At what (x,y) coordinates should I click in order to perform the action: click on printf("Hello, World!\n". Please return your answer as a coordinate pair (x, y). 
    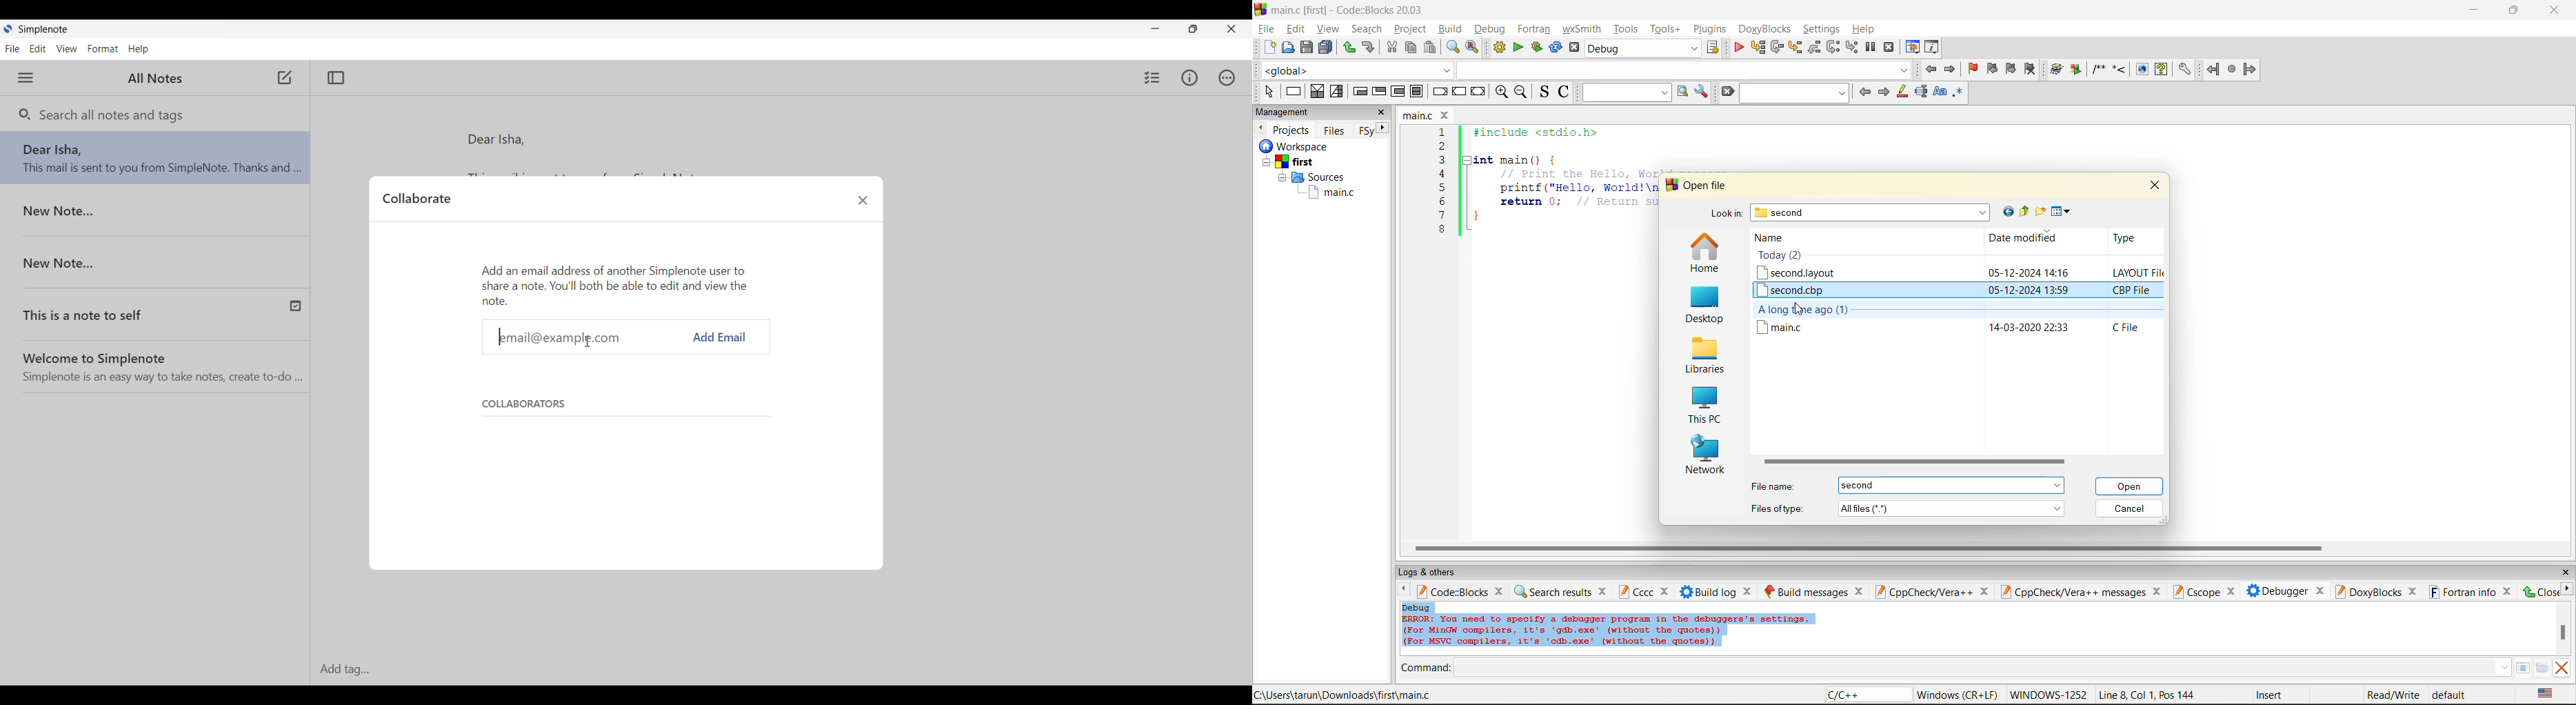
    Looking at the image, I should click on (1578, 188).